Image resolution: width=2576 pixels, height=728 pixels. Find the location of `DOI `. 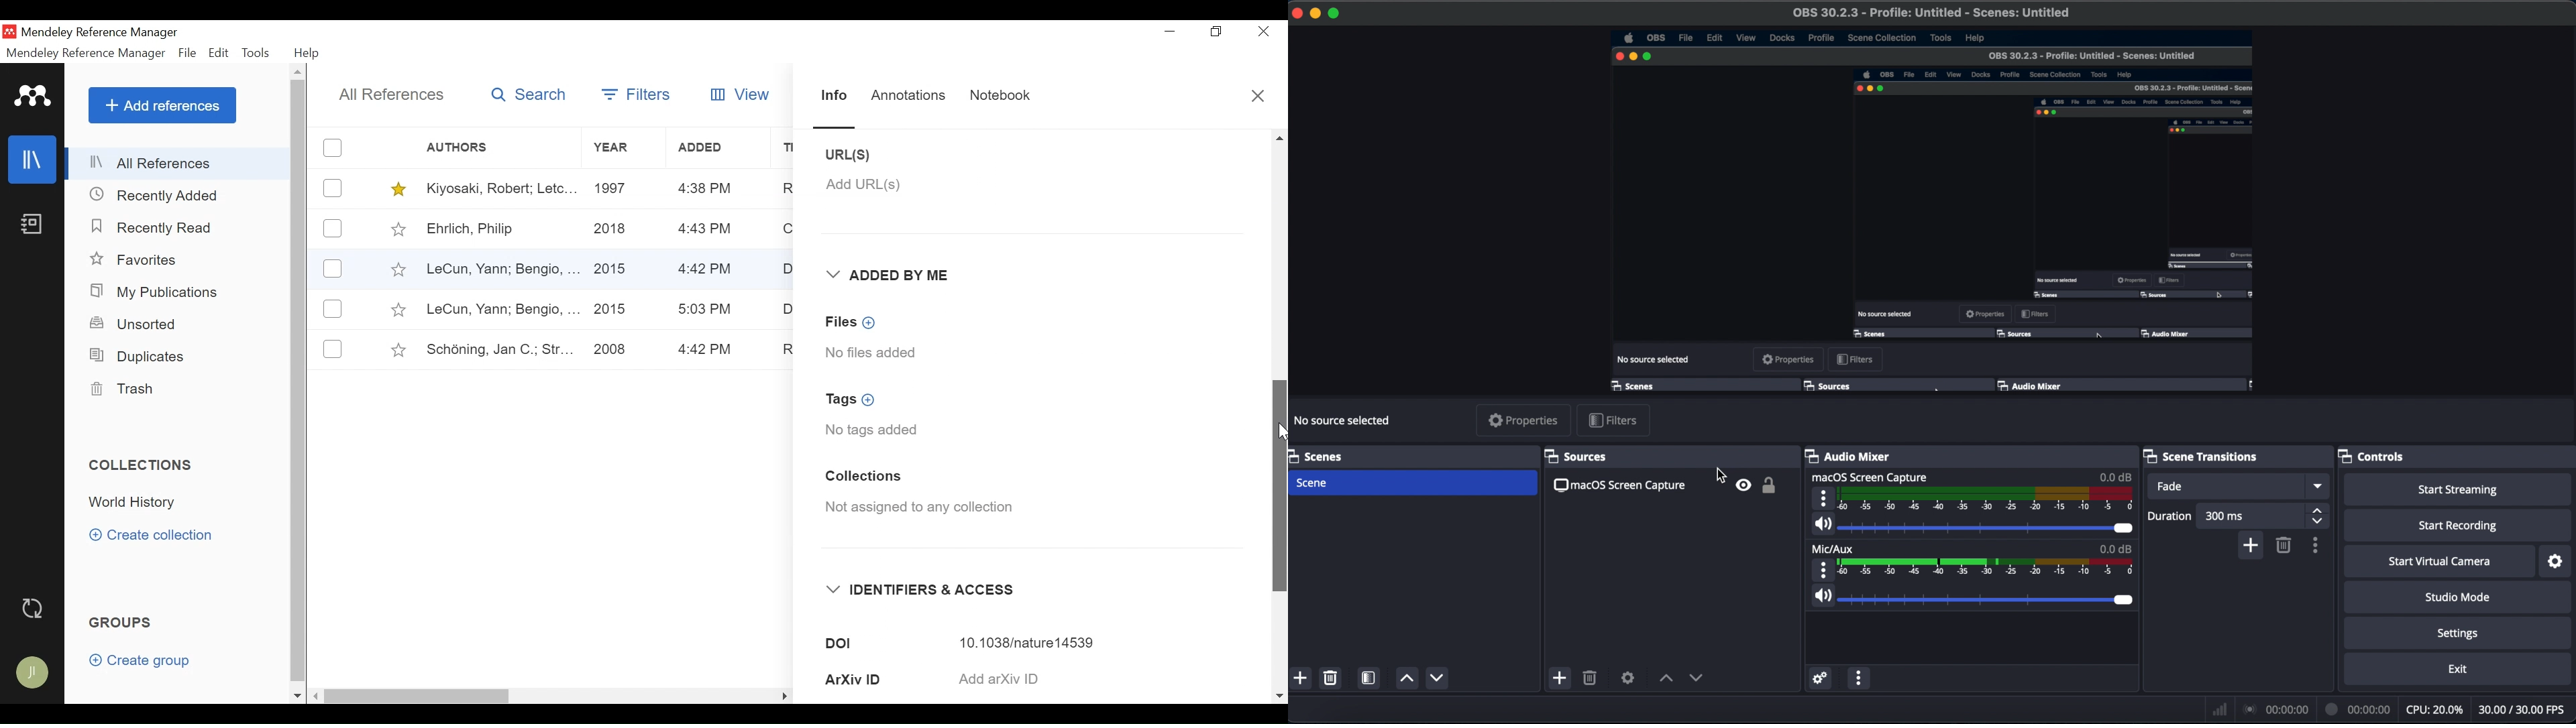

DOI  is located at coordinates (1036, 642).